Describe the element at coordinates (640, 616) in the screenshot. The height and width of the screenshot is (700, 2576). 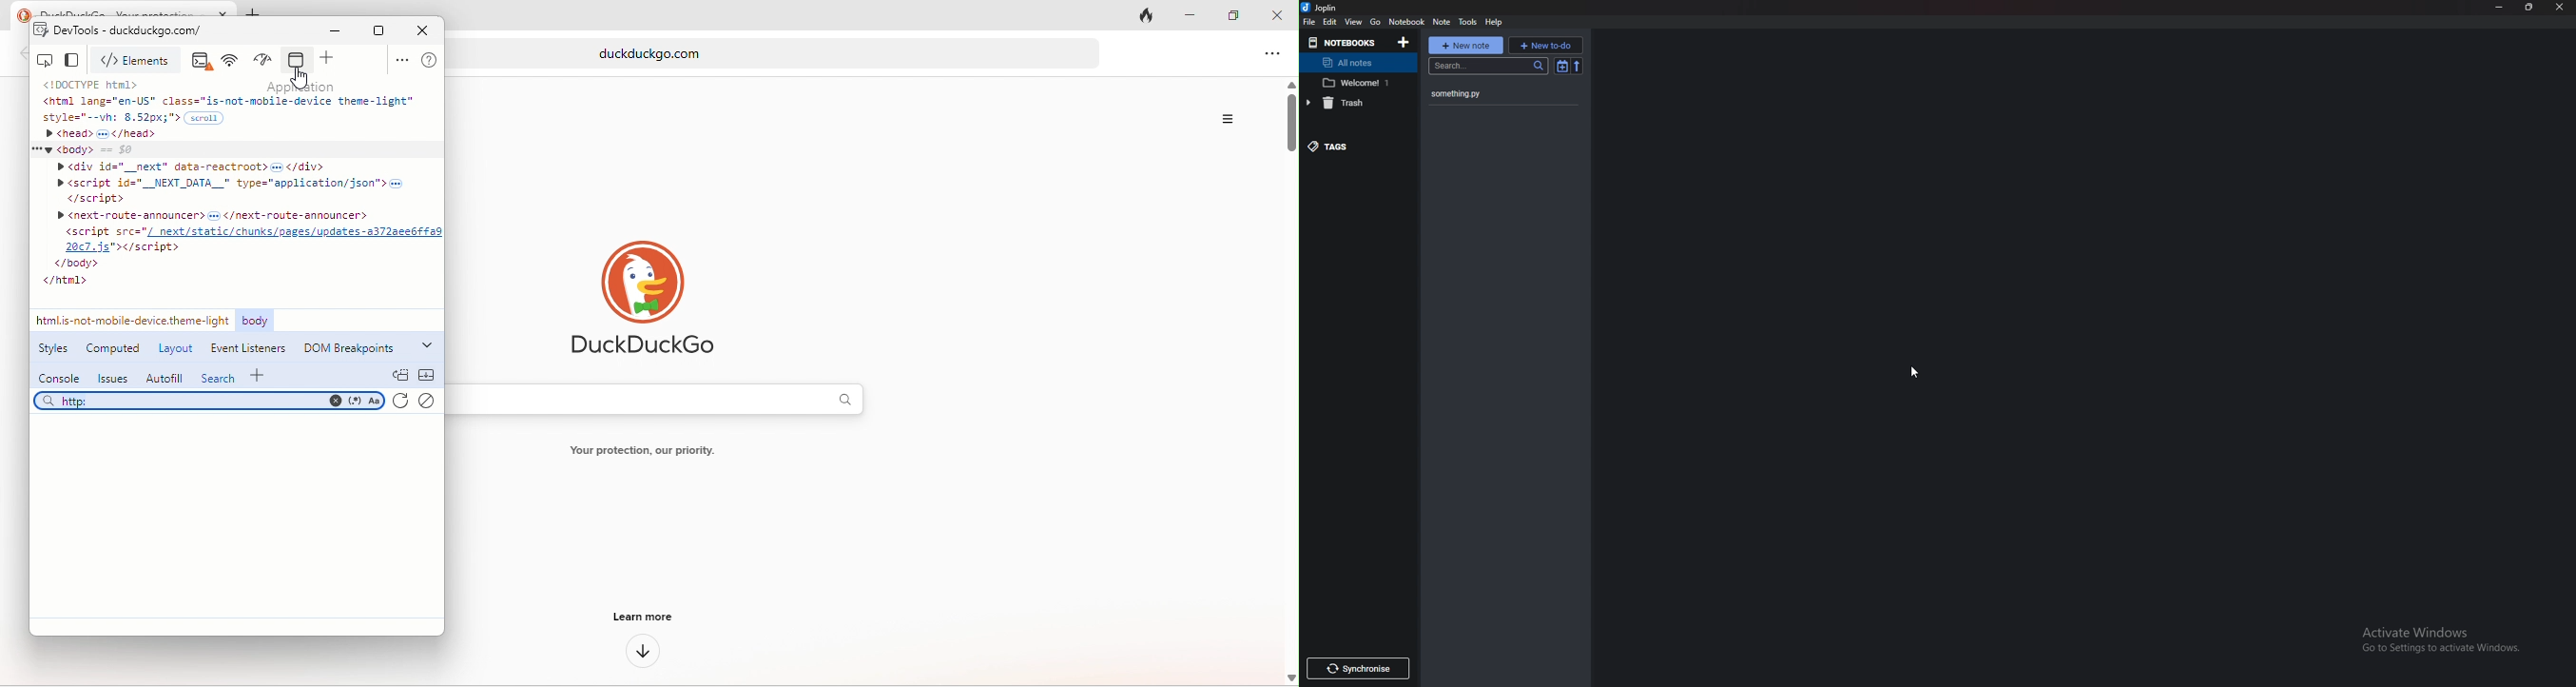
I see `learn more` at that location.